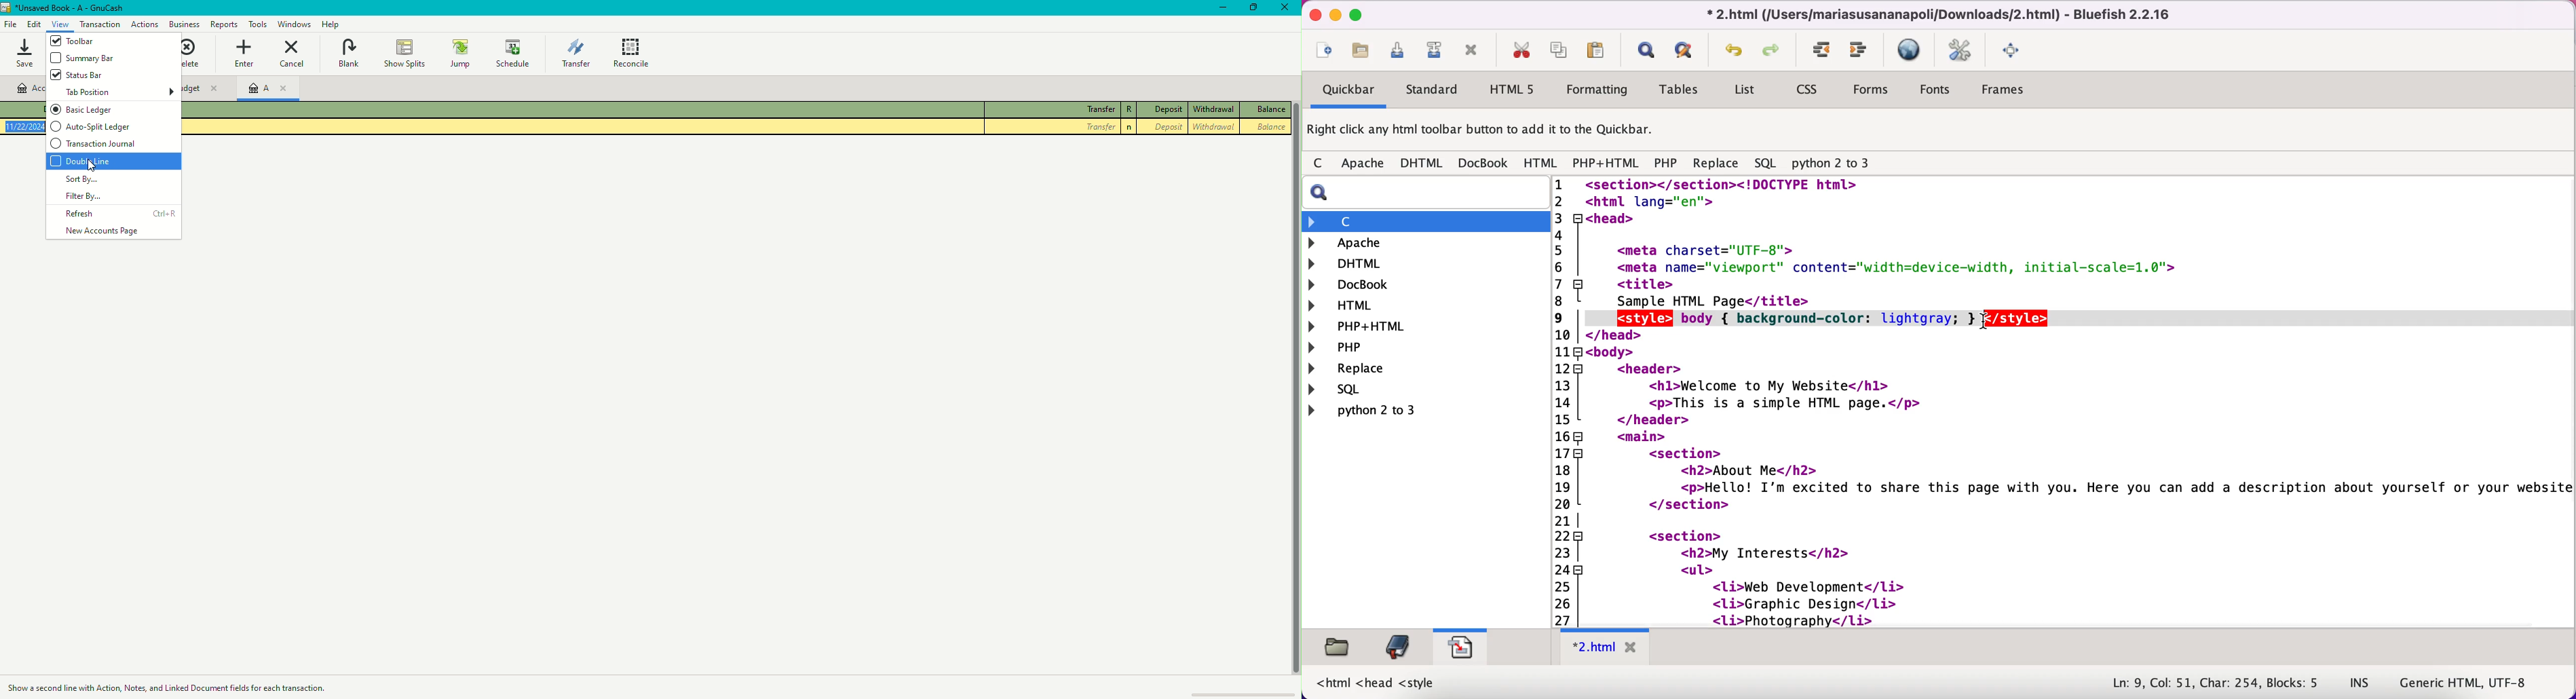 Image resolution: width=2576 pixels, height=700 pixels. What do you see at coordinates (1211, 110) in the screenshot?
I see `Withdrawal` at bounding box center [1211, 110].